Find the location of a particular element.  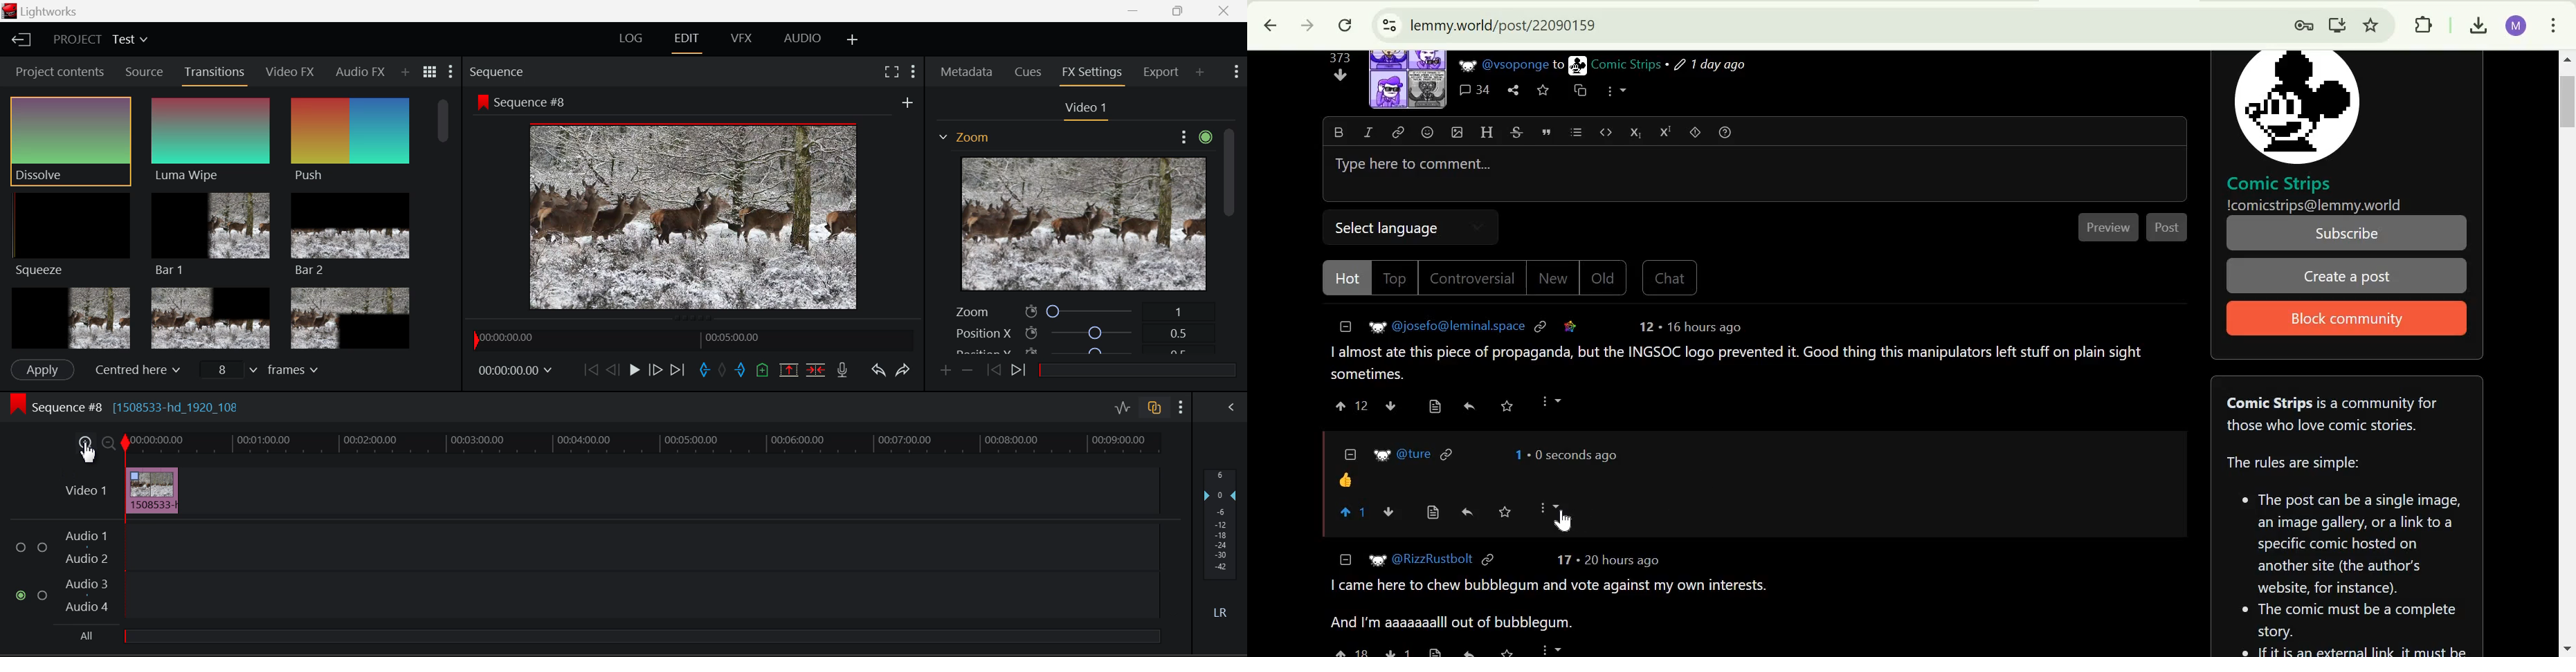

17 points is located at coordinates (1563, 559).